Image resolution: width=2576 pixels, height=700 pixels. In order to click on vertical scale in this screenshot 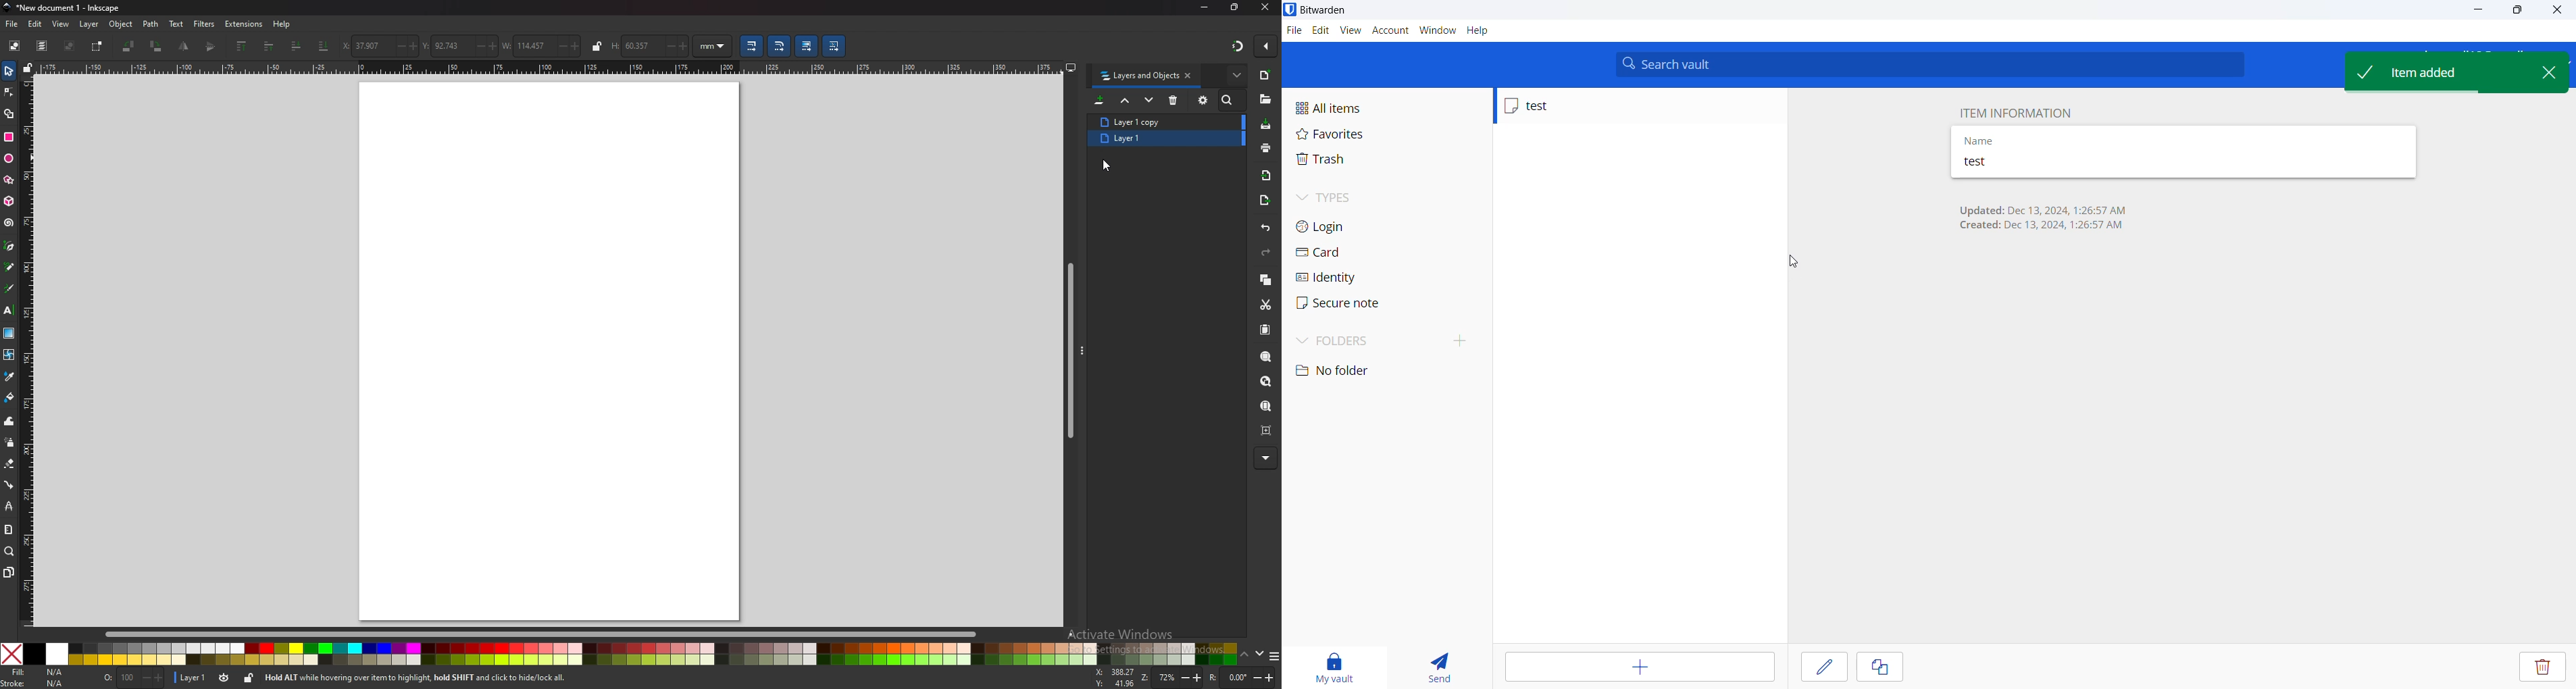, I will do `click(28, 348)`.